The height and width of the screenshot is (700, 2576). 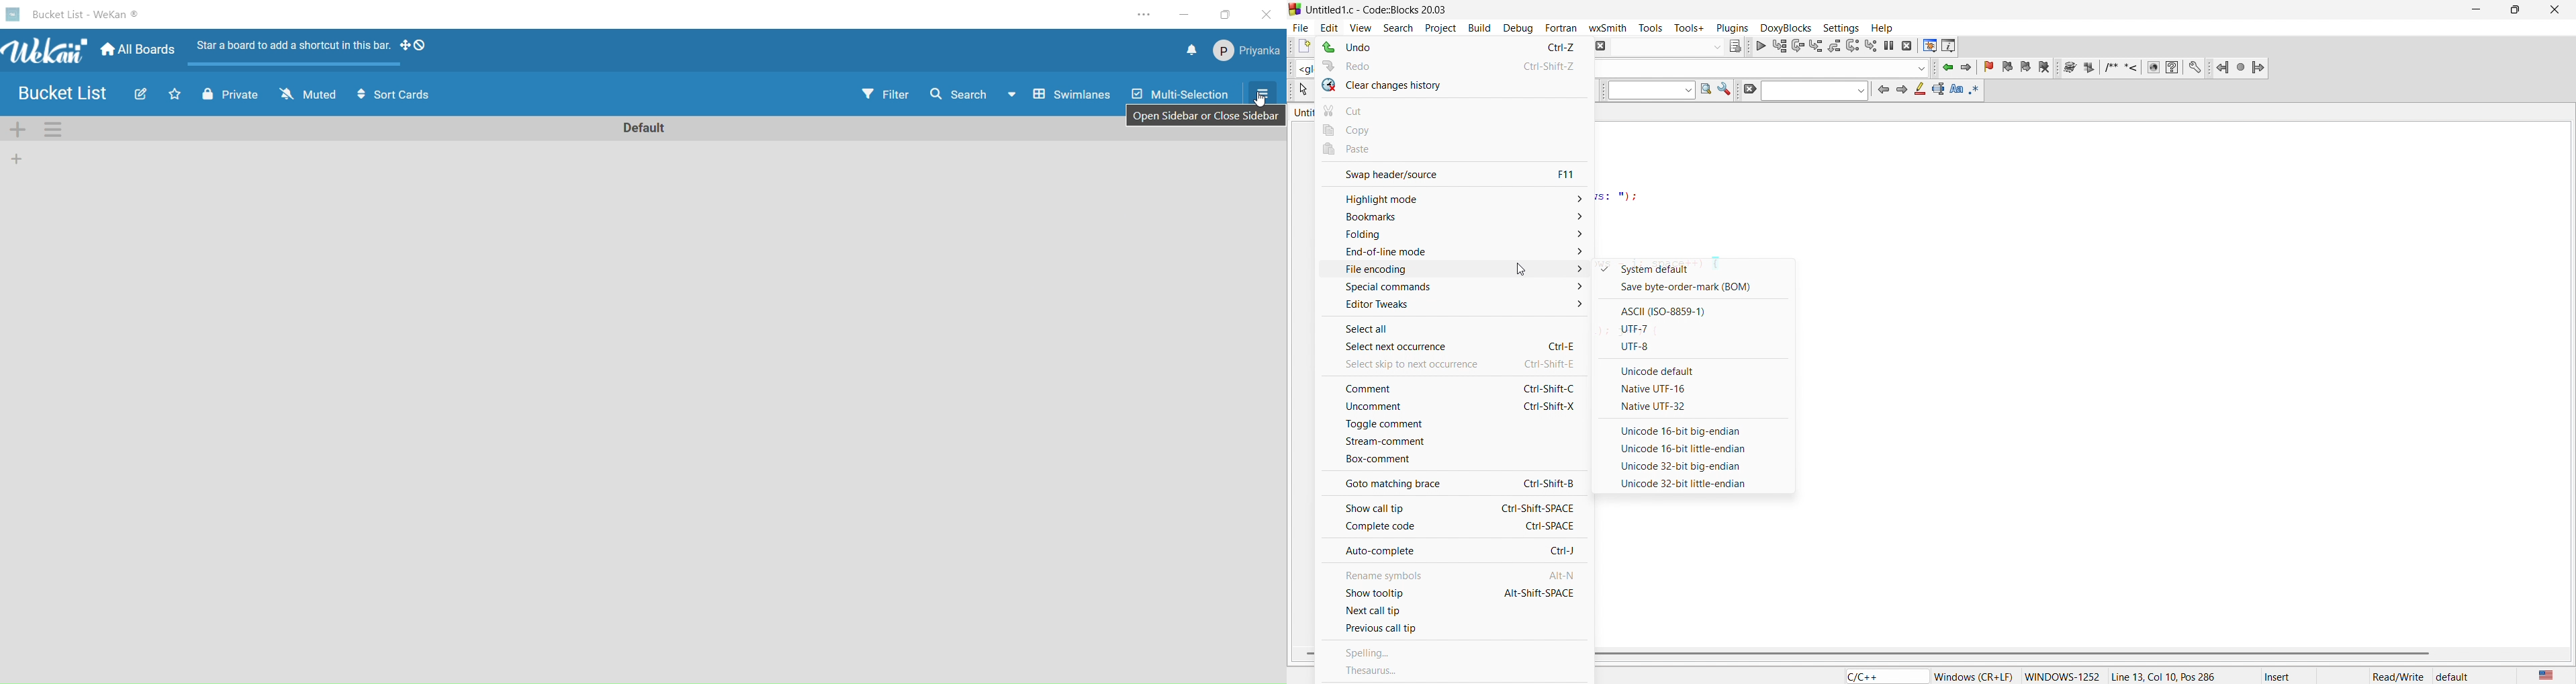 I want to click on maximize/restore, so click(x=2513, y=9).